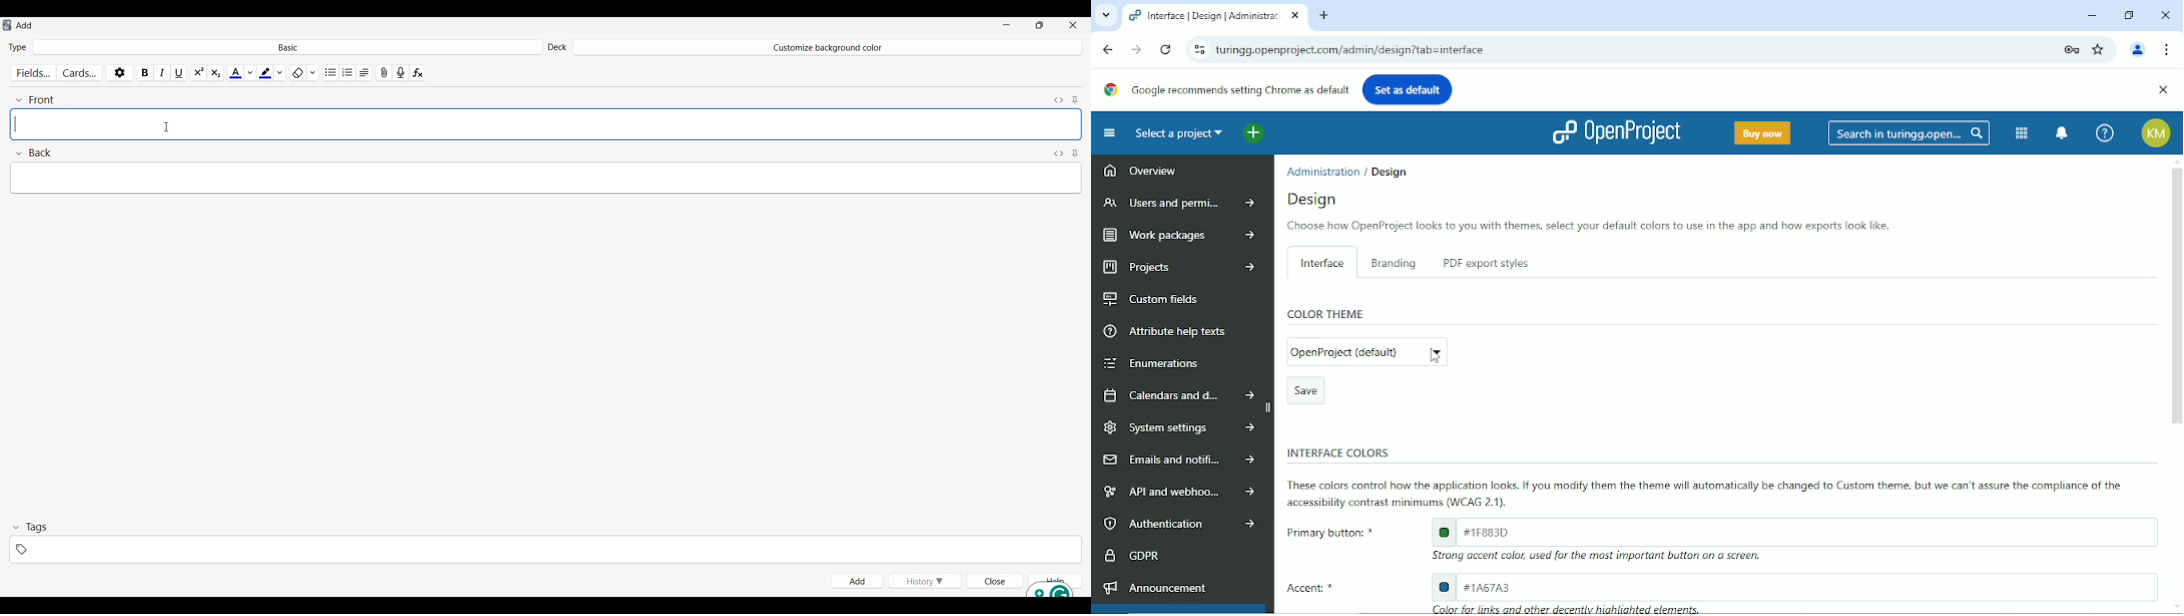  What do you see at coordinates (119, 70) in the screenshot?
I see `Options` at bounding box center [119, 70].